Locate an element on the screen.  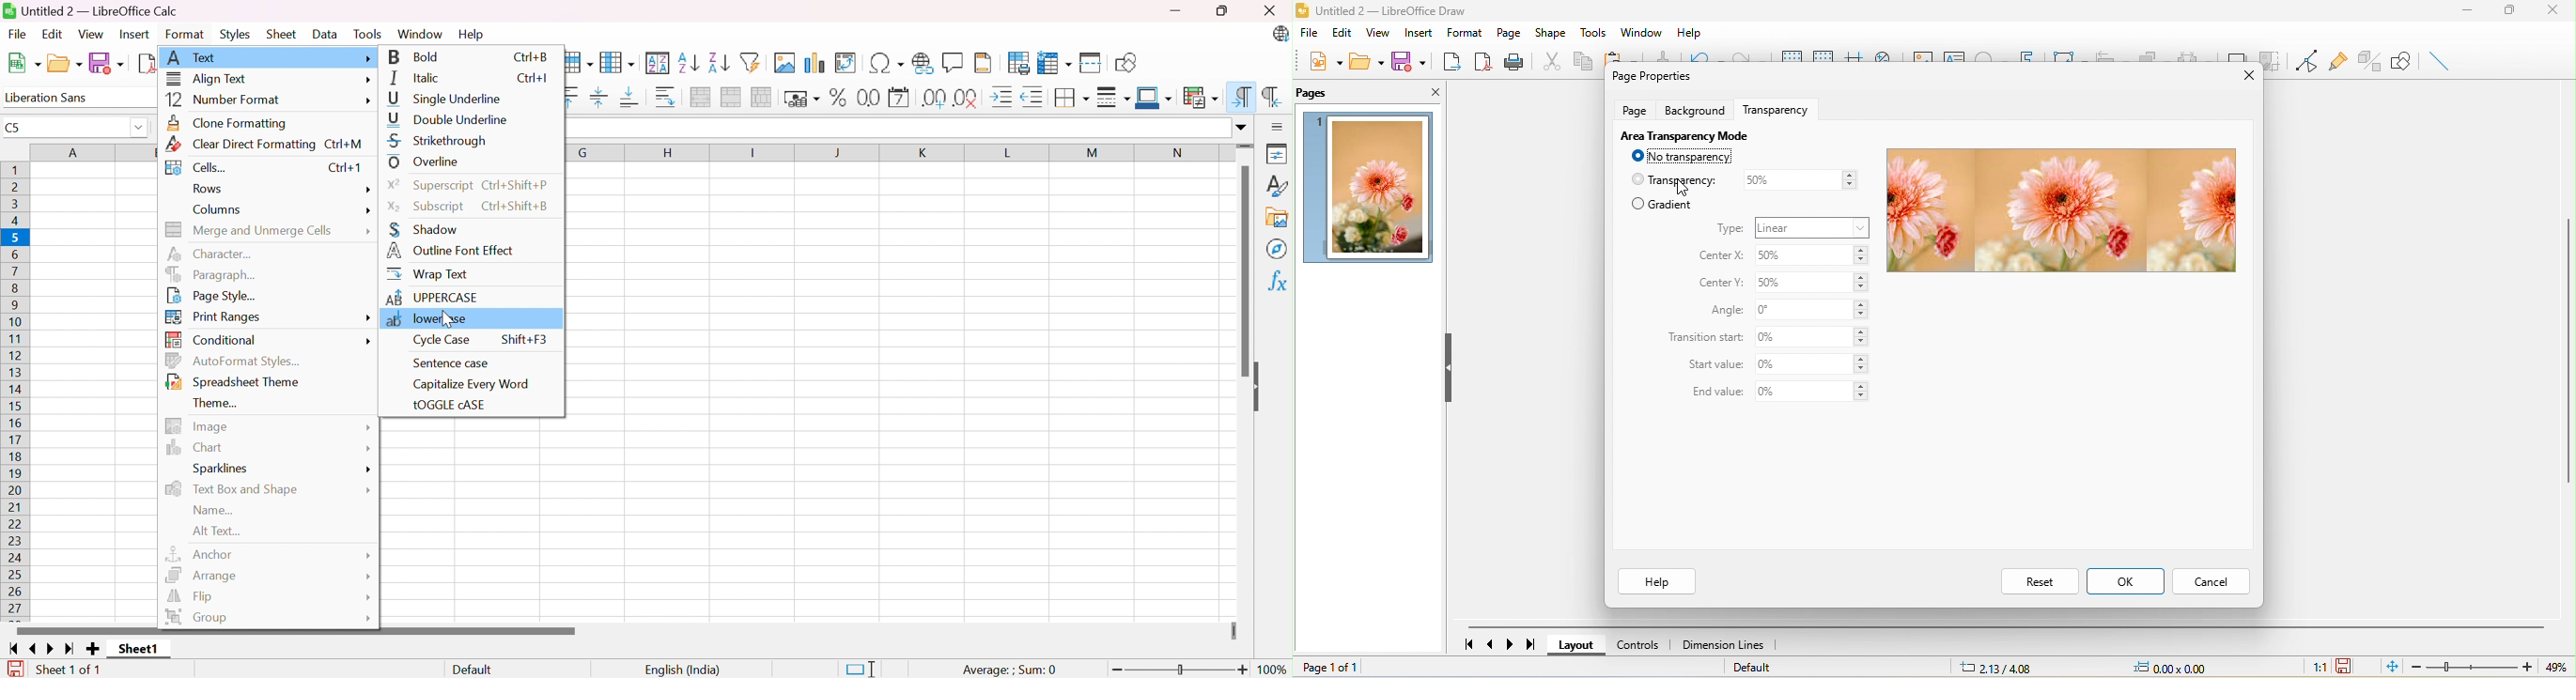
Properties is located at coordinates (1280, 151).